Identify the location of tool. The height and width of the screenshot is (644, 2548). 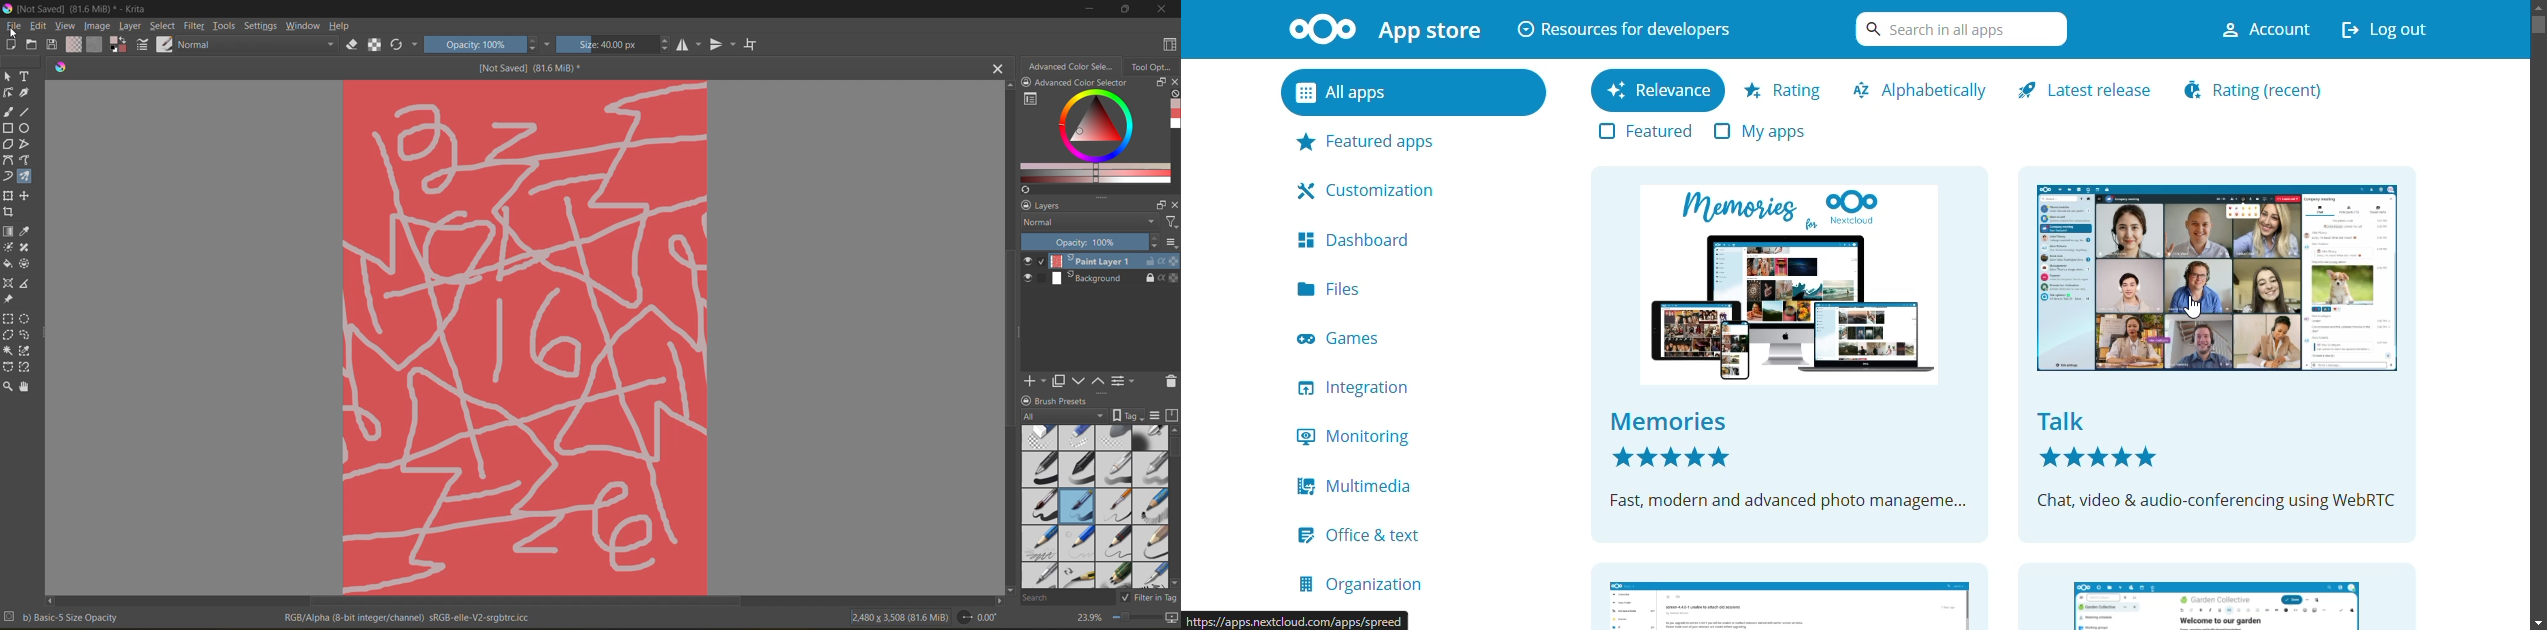
(28, 111).